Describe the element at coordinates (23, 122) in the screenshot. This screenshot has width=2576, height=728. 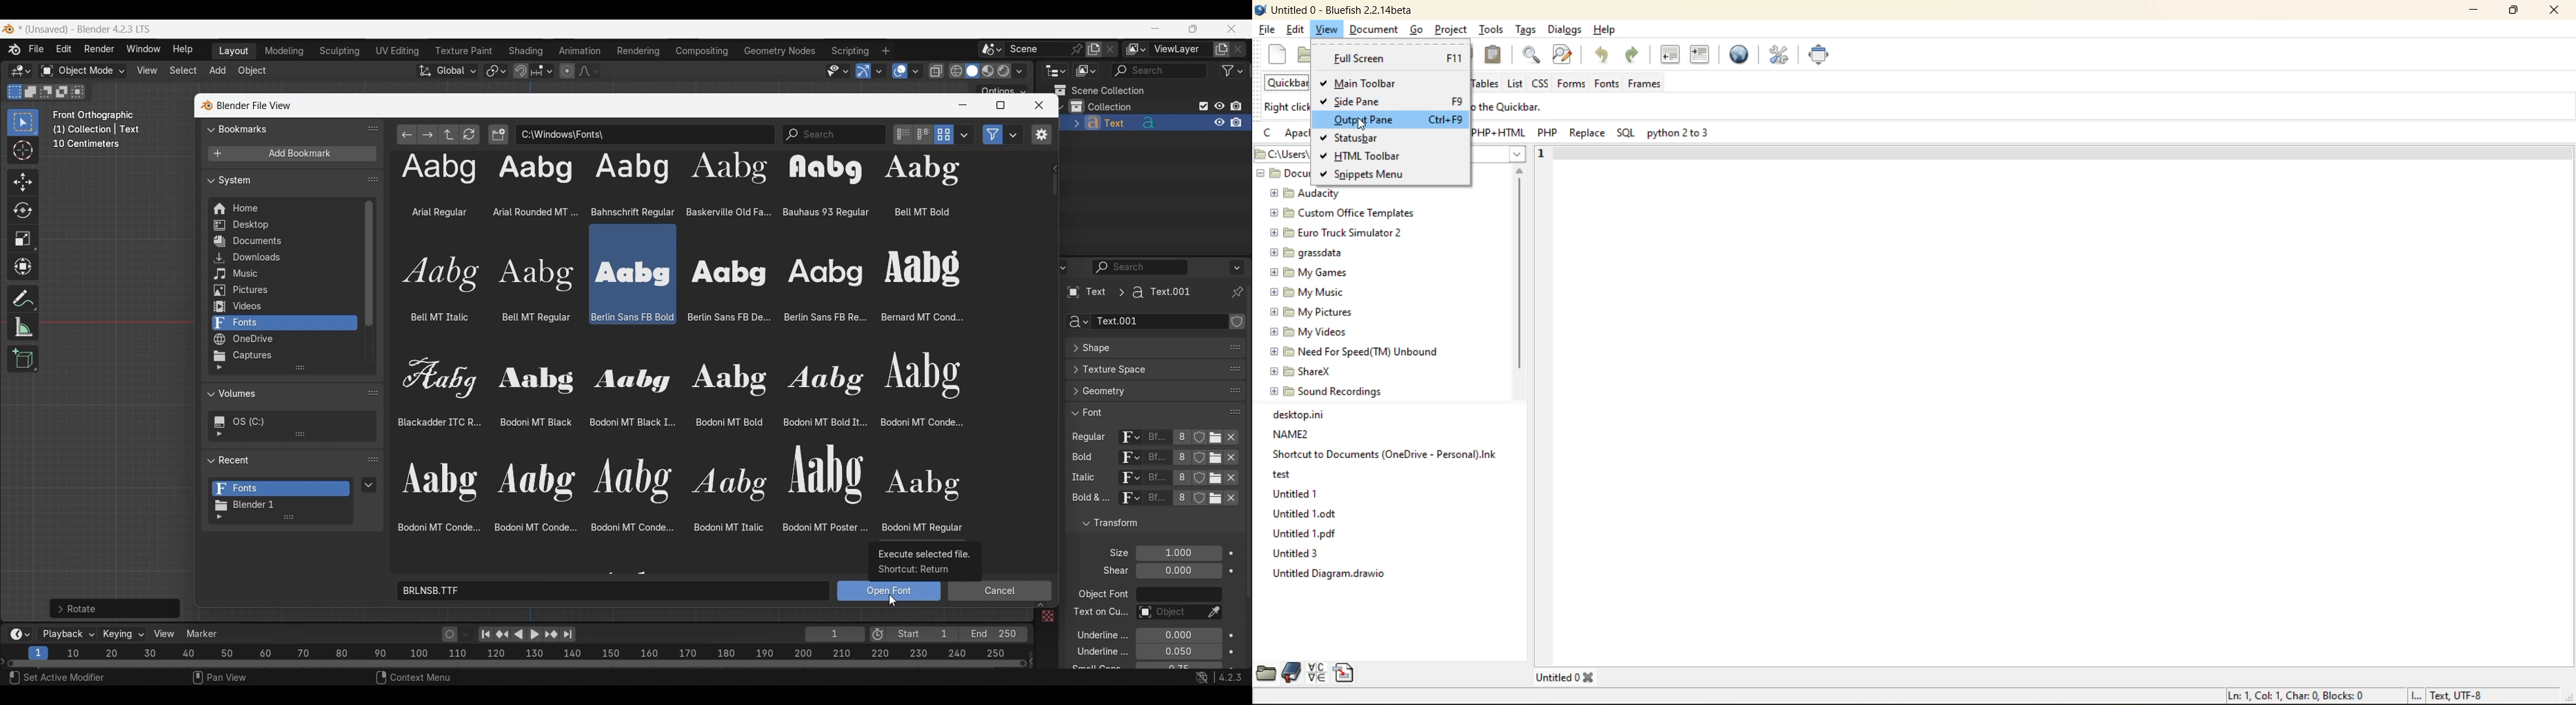
I see `Select box` at that location.